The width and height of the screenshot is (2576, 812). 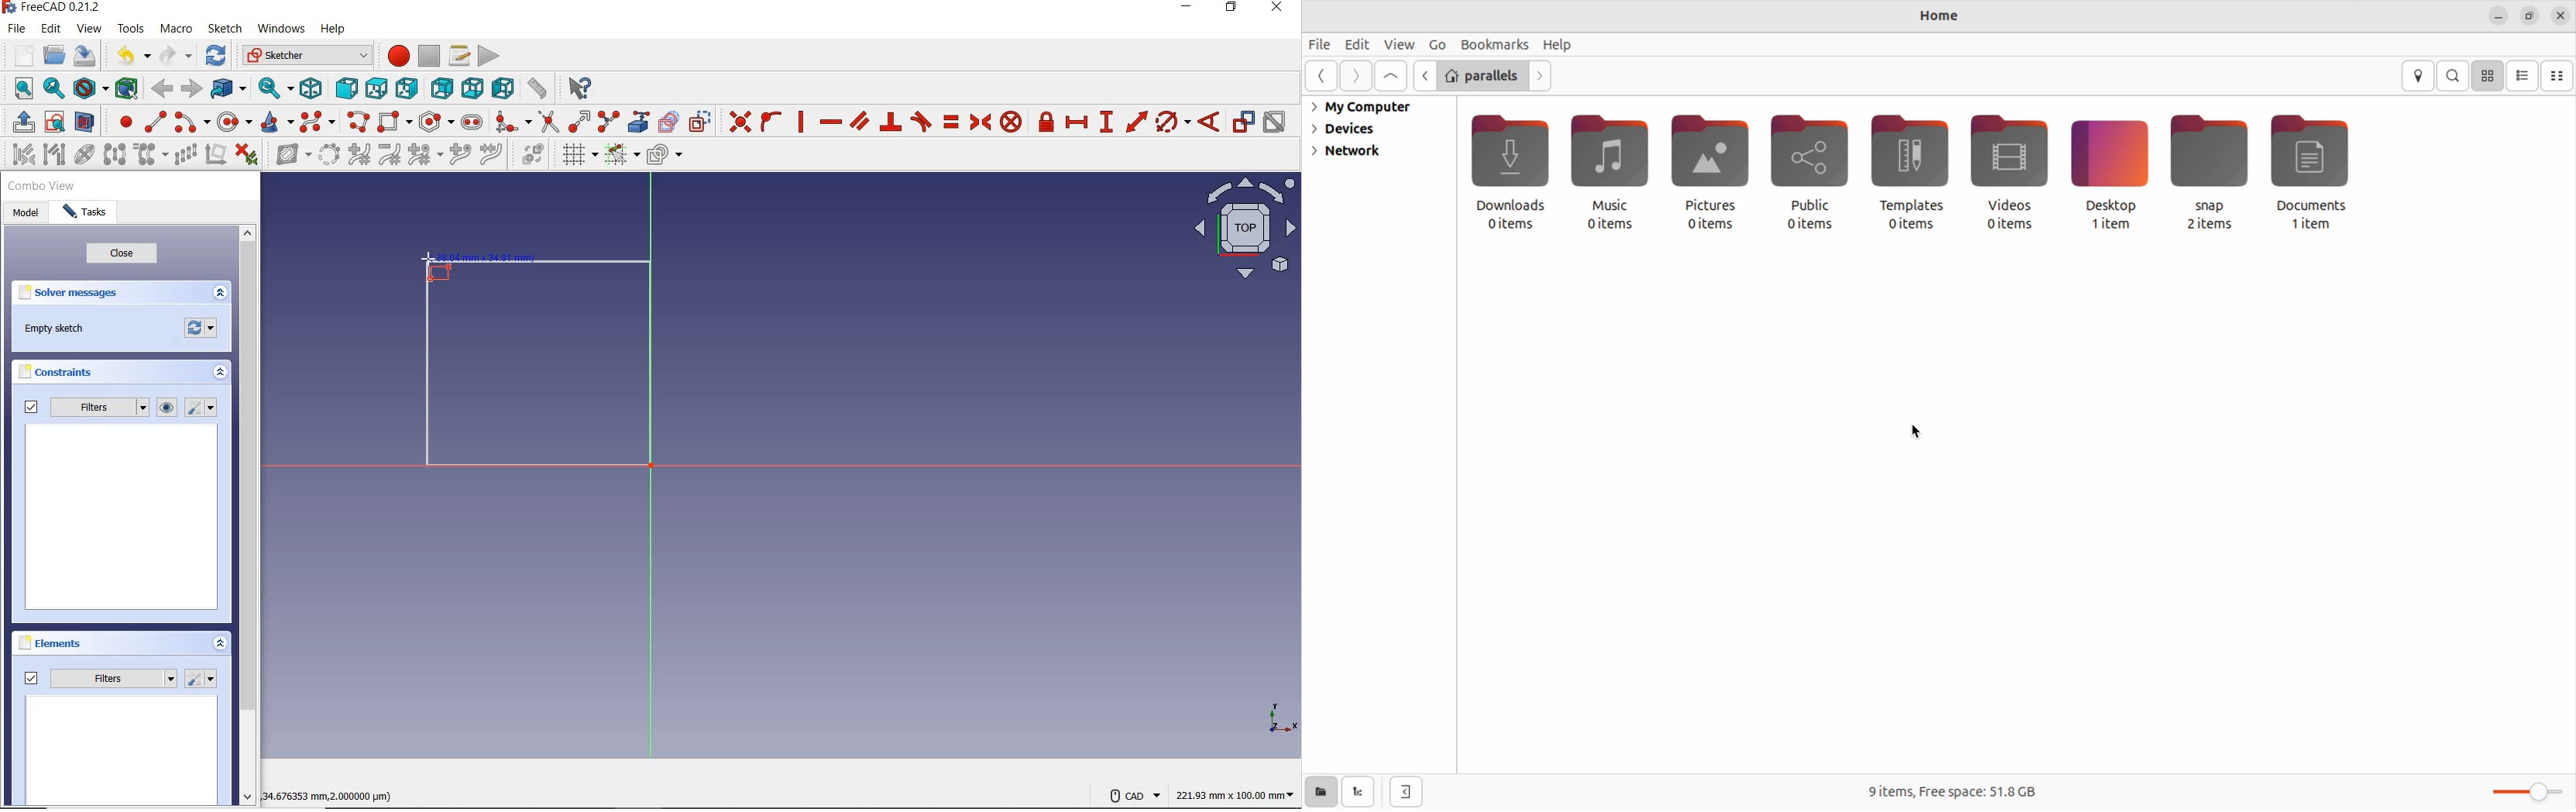 What do you see at coordinates (221, 374) in the screenshot?
I see `expand` at bounding box center [221, 374].